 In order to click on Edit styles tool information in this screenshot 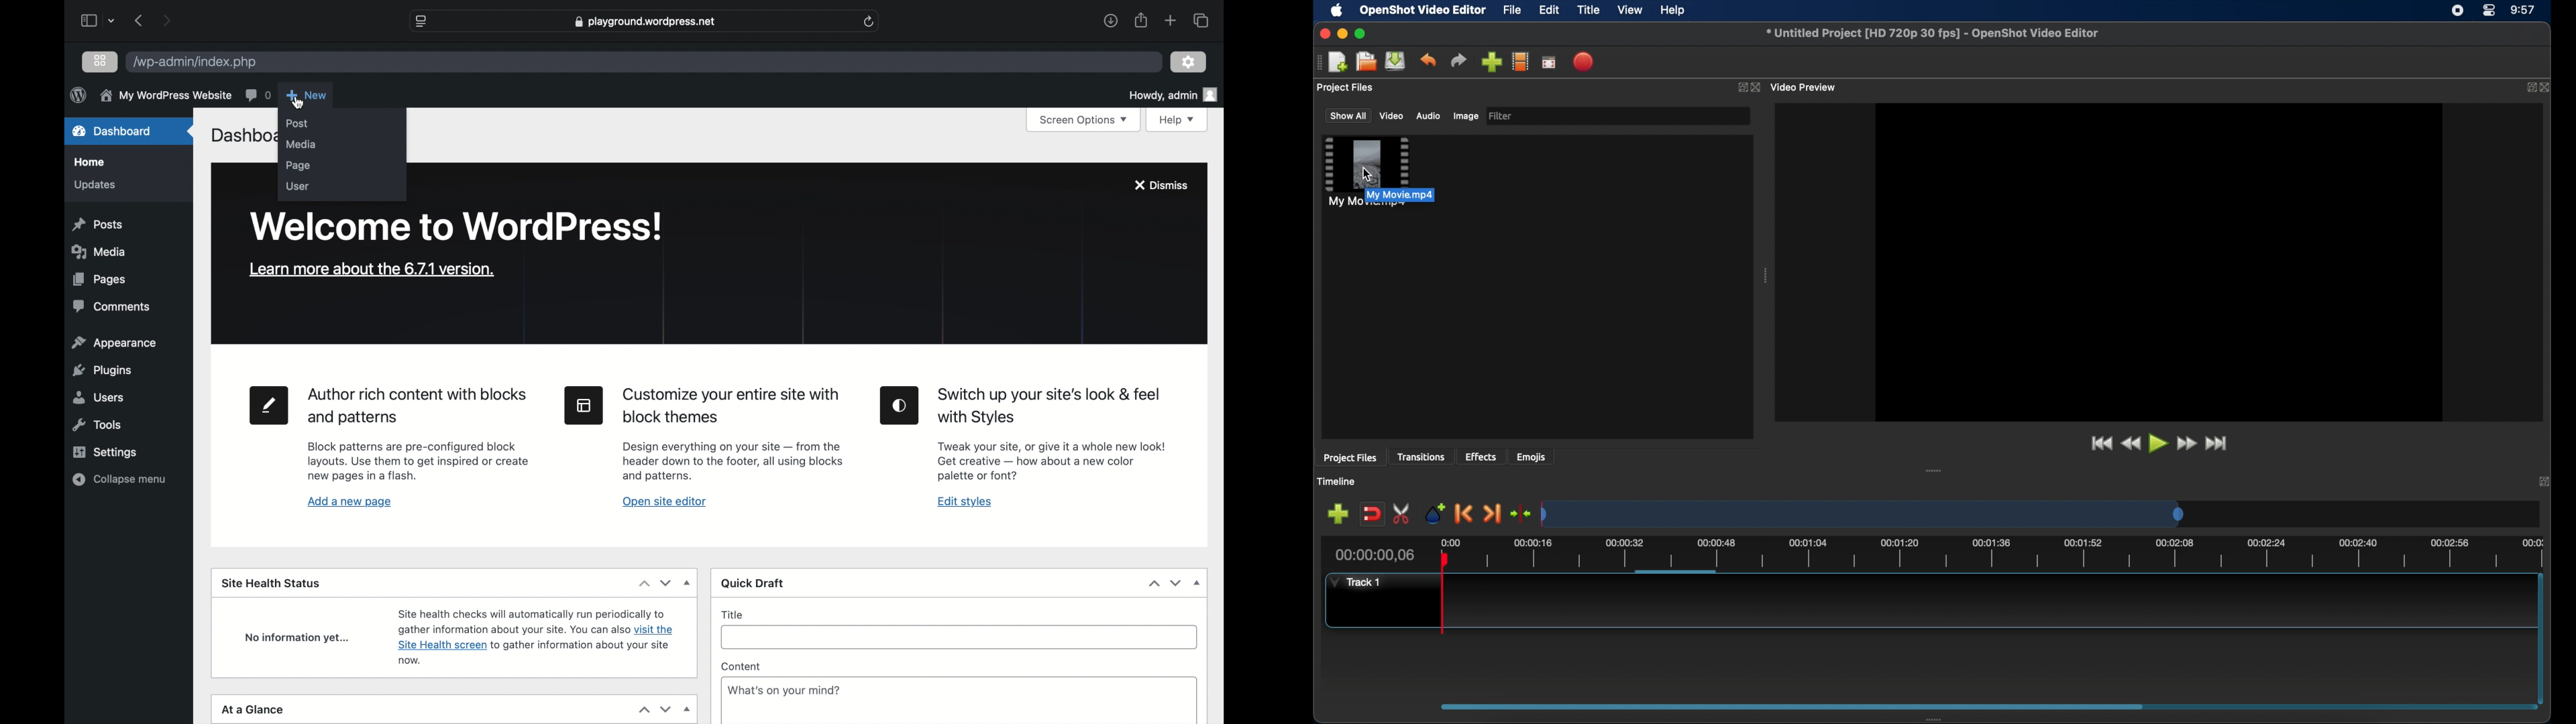, I will do `click(1051, 461)`.